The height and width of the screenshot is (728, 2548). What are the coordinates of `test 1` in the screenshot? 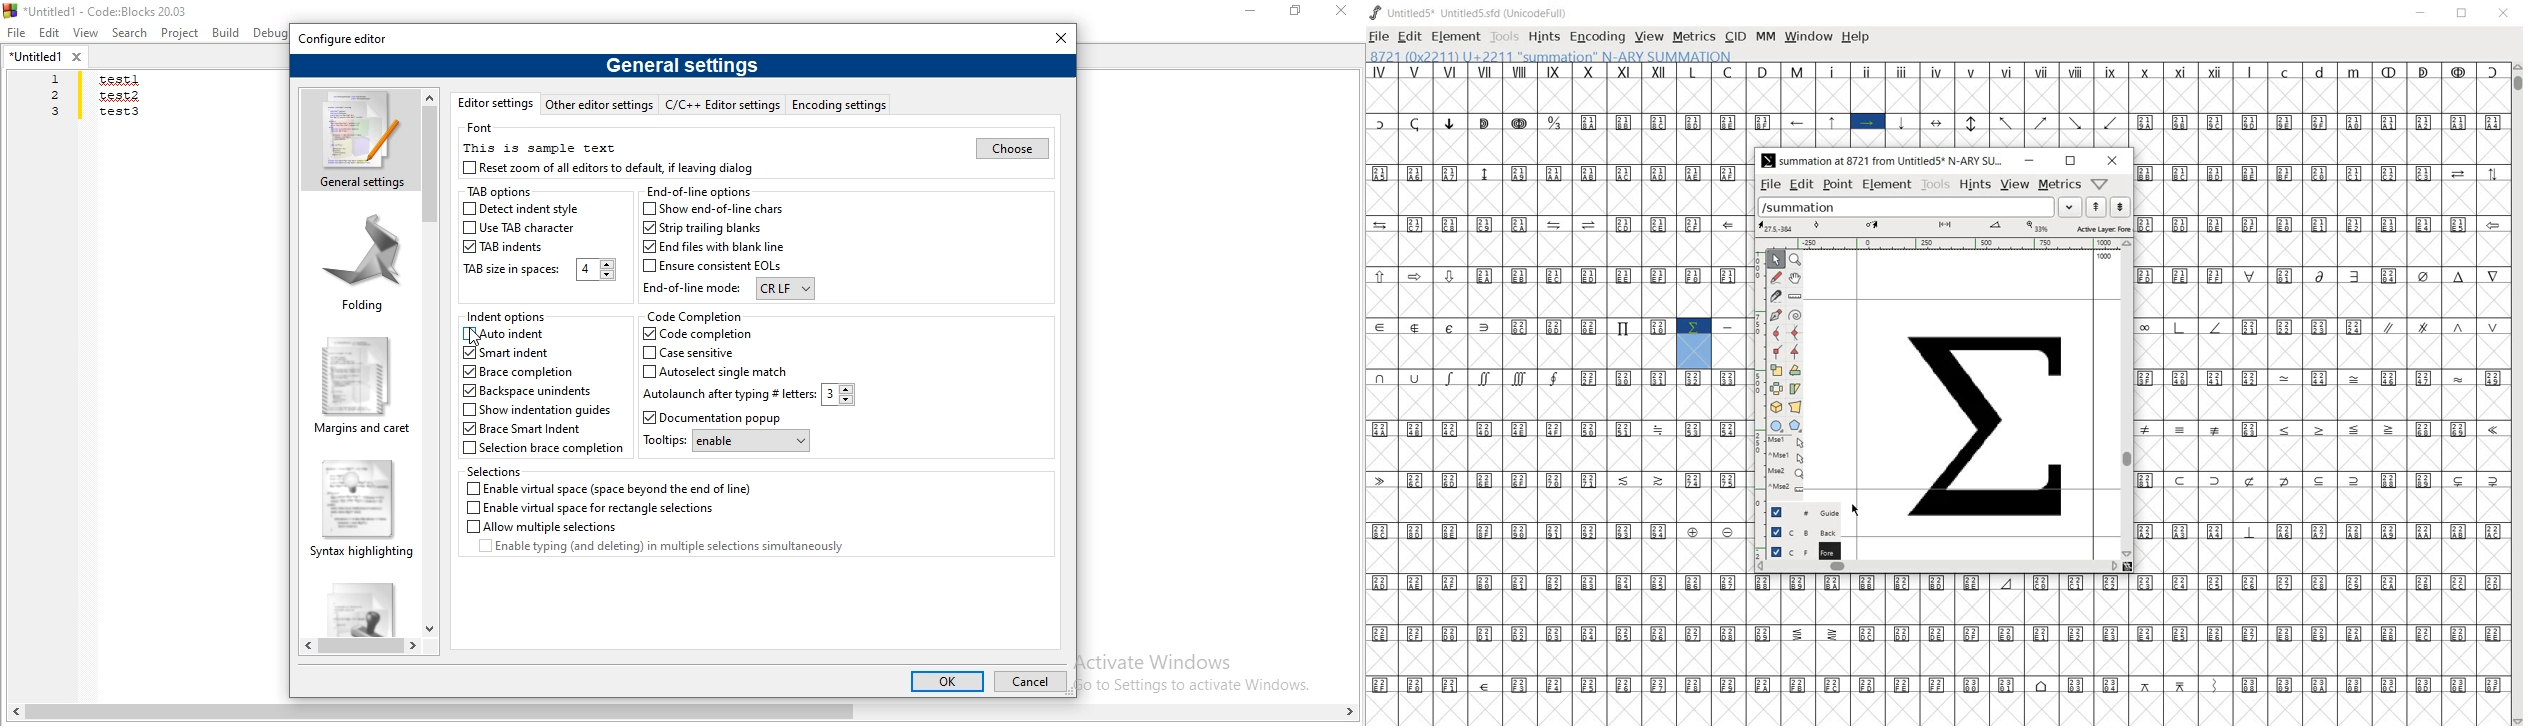 It's located at (118, 81).